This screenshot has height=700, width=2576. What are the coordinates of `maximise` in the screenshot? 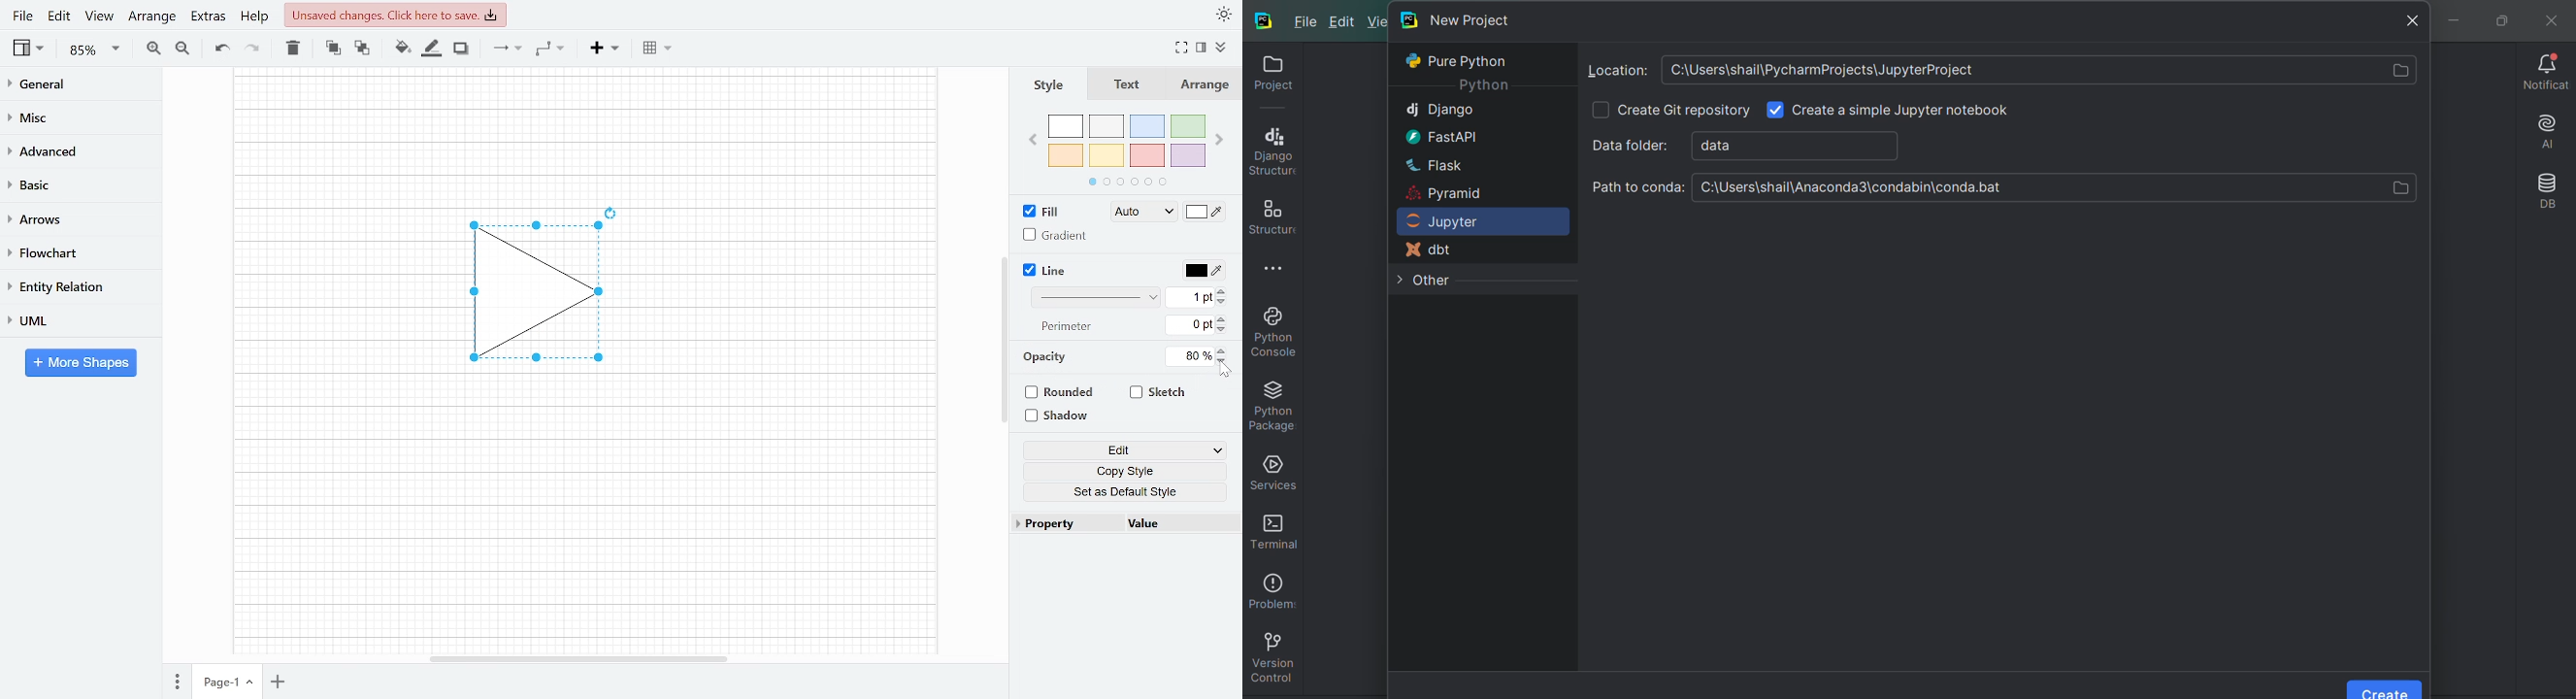 It's located at (2496, 18).